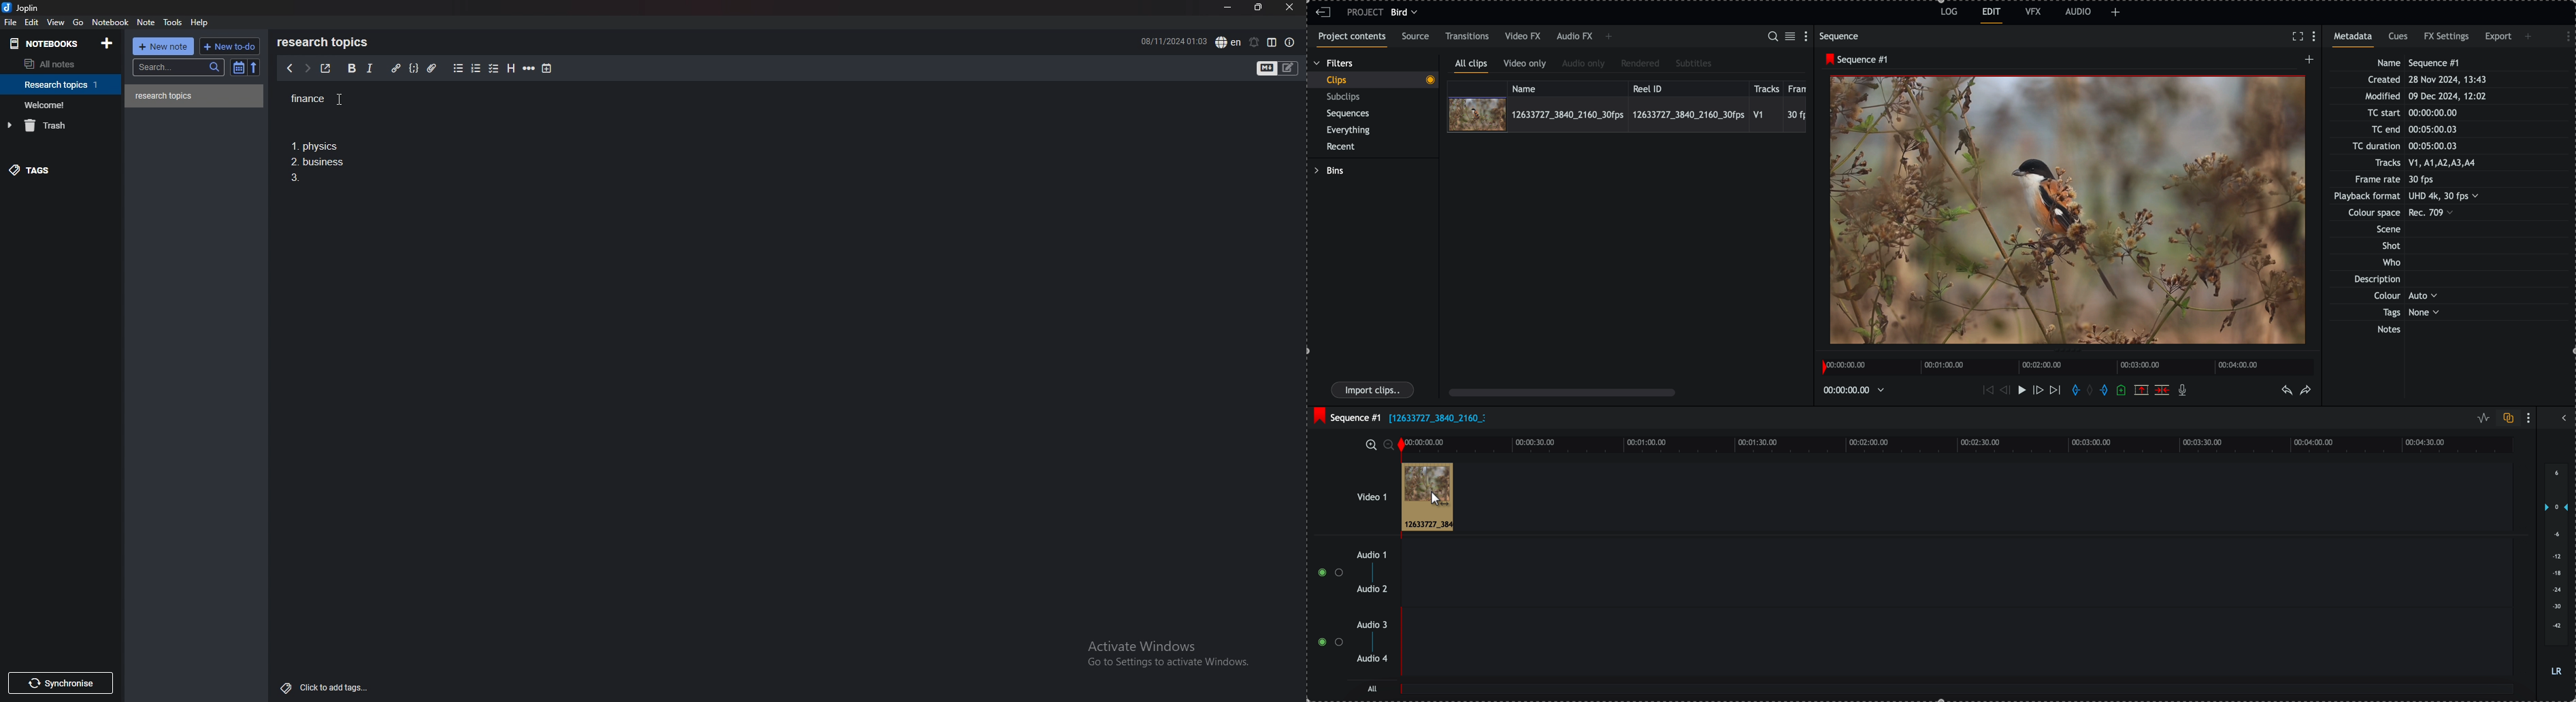 This screenshot has height=728, width=2576. I want to click on leave, so click(1323, 13).